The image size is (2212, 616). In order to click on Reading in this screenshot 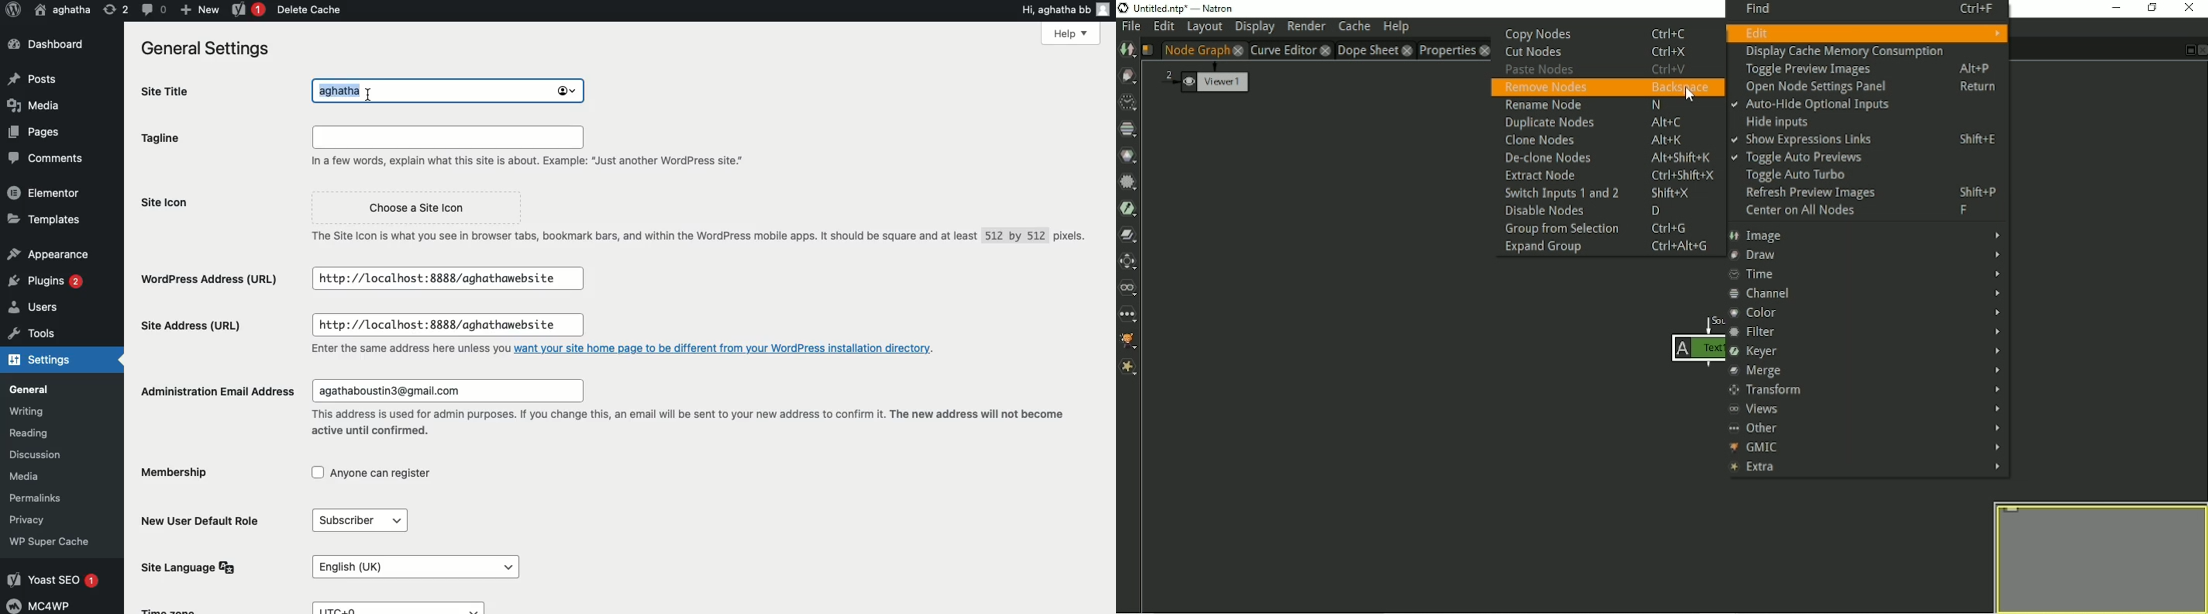, I will do `click(29, 433)`.